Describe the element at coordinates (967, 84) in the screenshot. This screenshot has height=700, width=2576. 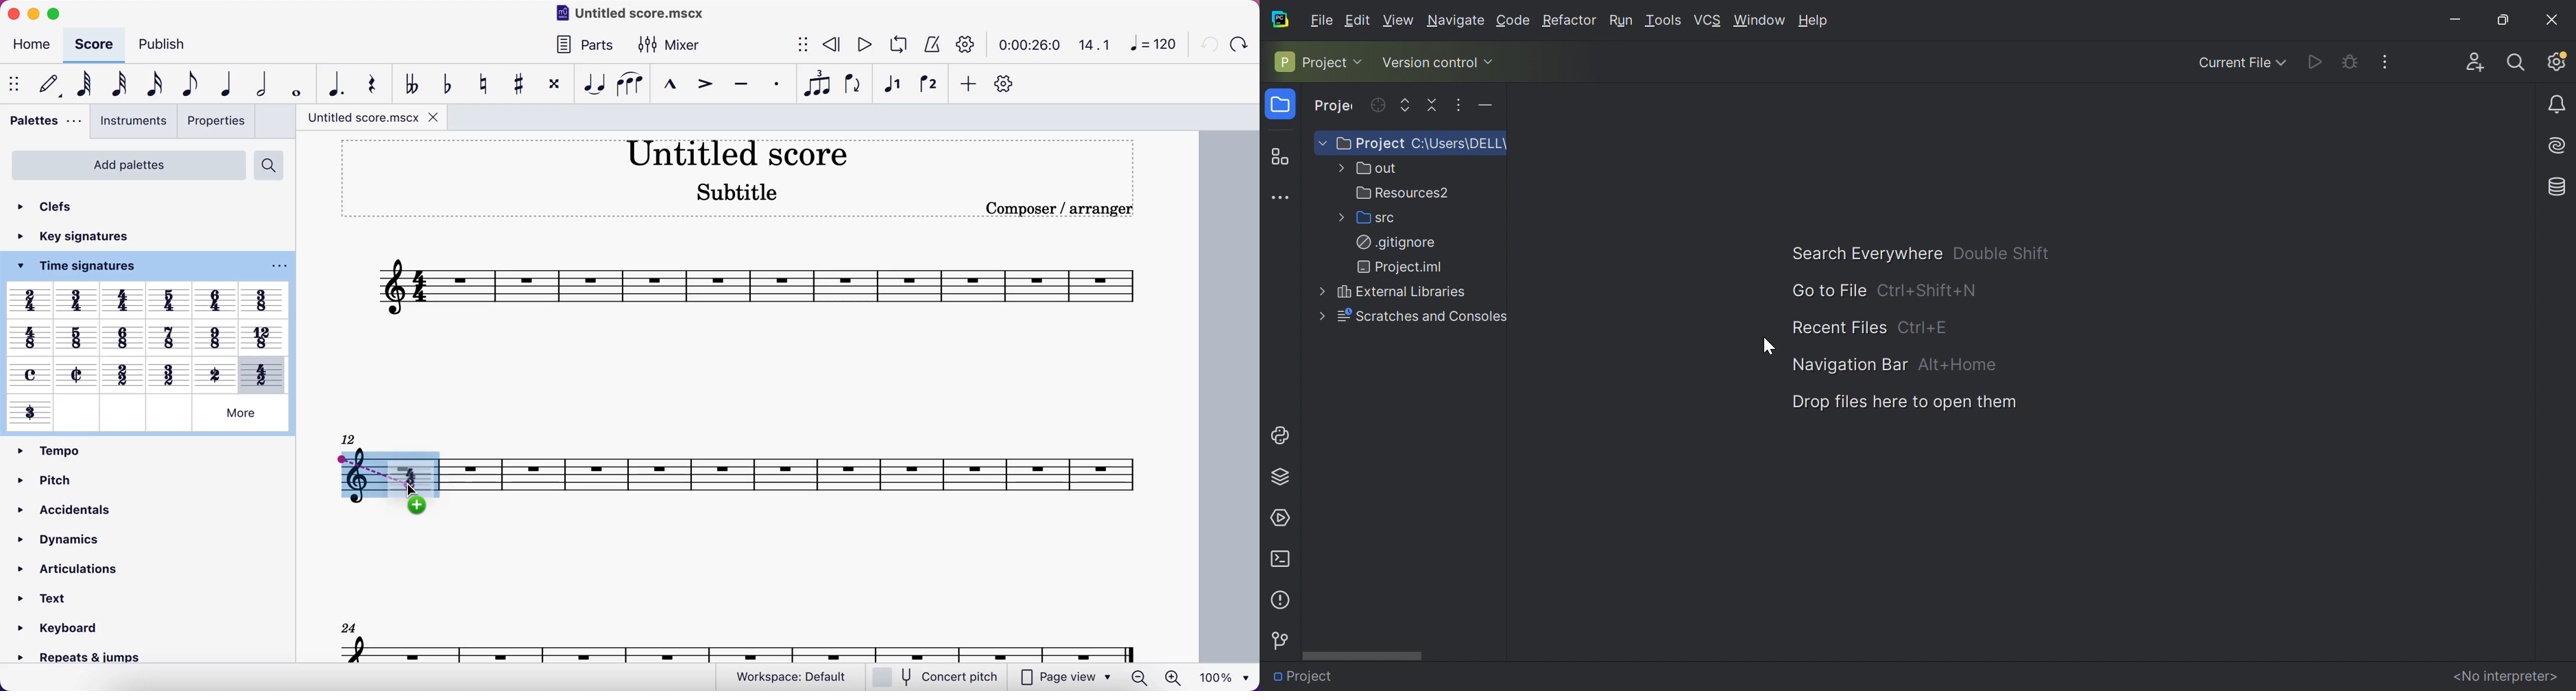
I see `add` at that location.